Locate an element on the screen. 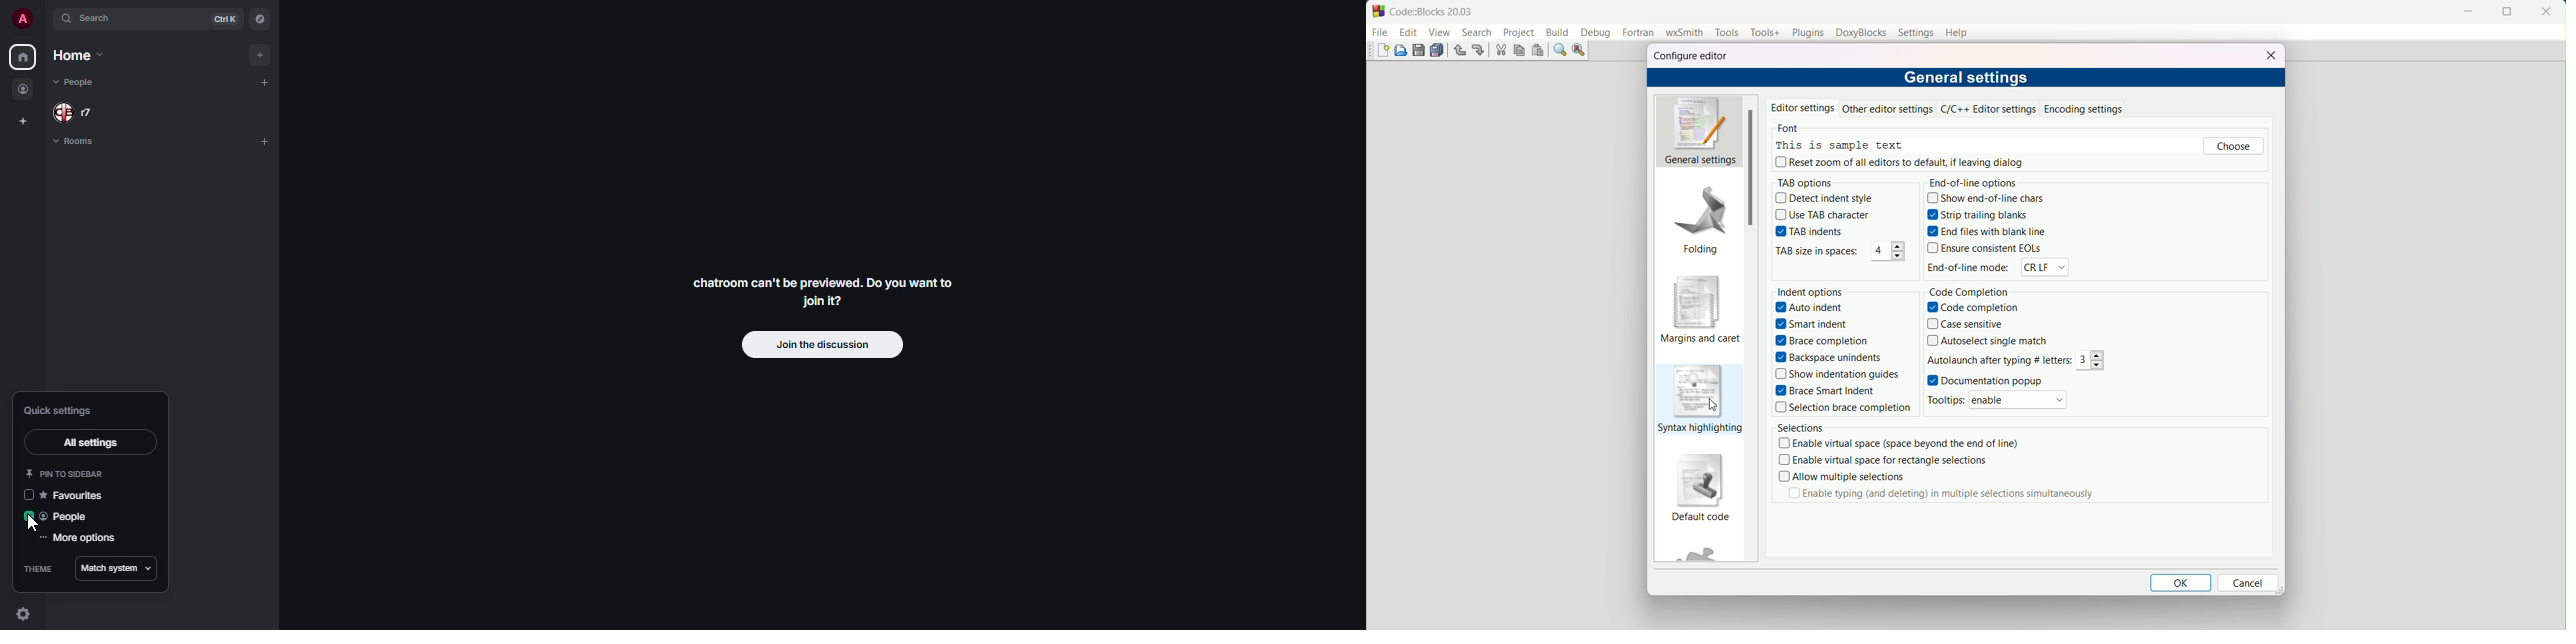 The width and height of the screenshot is (2576, 644). ensure consistent EOLs is located at coordinates (1986, 248).